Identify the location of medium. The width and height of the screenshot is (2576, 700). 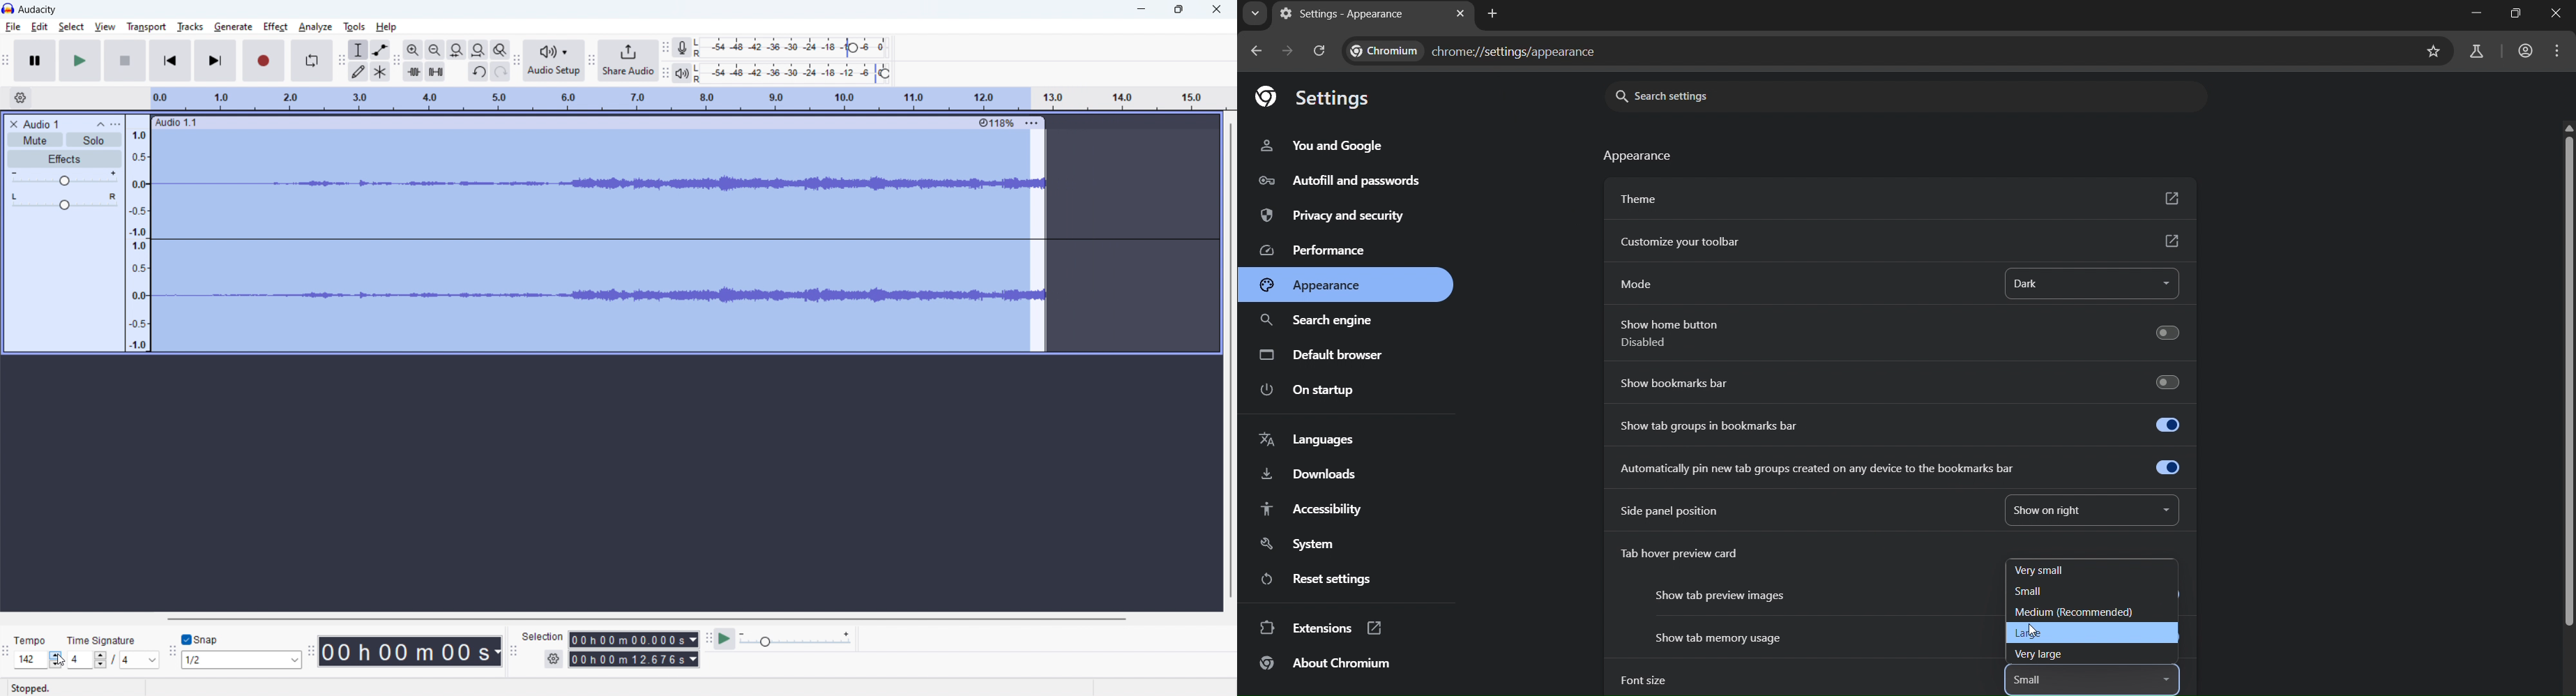
(2073, 613).